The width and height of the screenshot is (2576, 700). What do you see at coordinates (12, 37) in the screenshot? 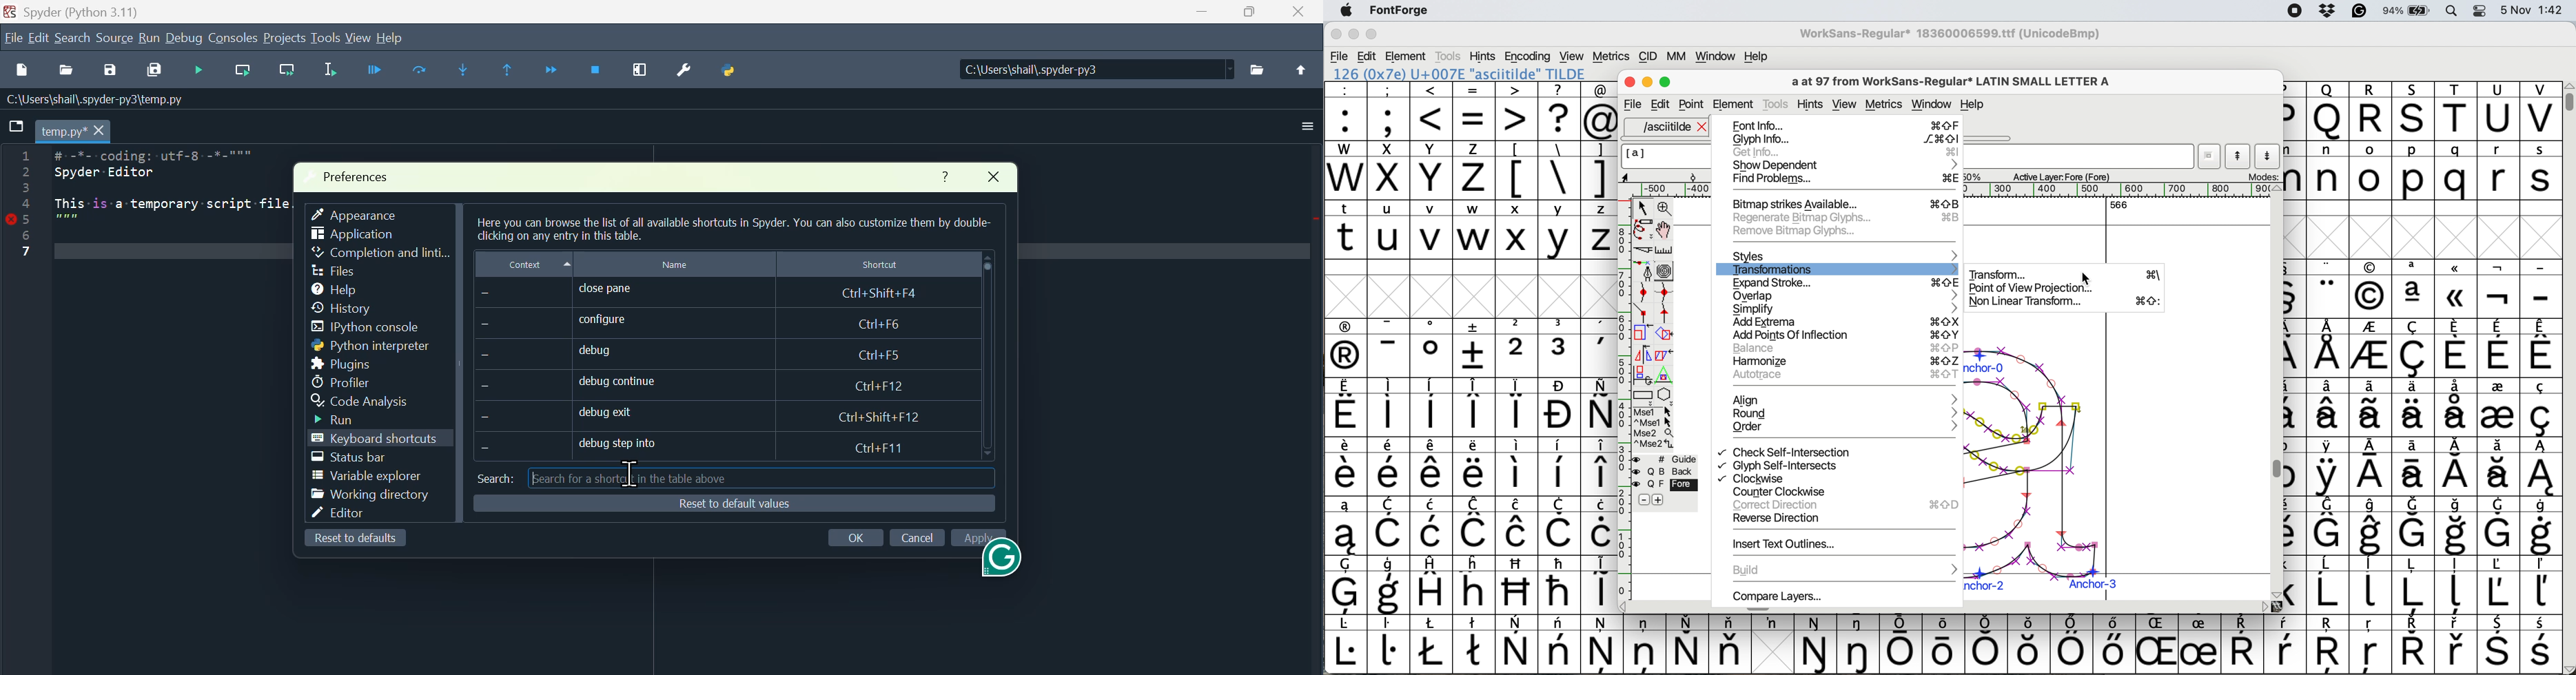
I see `File` at bounding box center [12, 37].